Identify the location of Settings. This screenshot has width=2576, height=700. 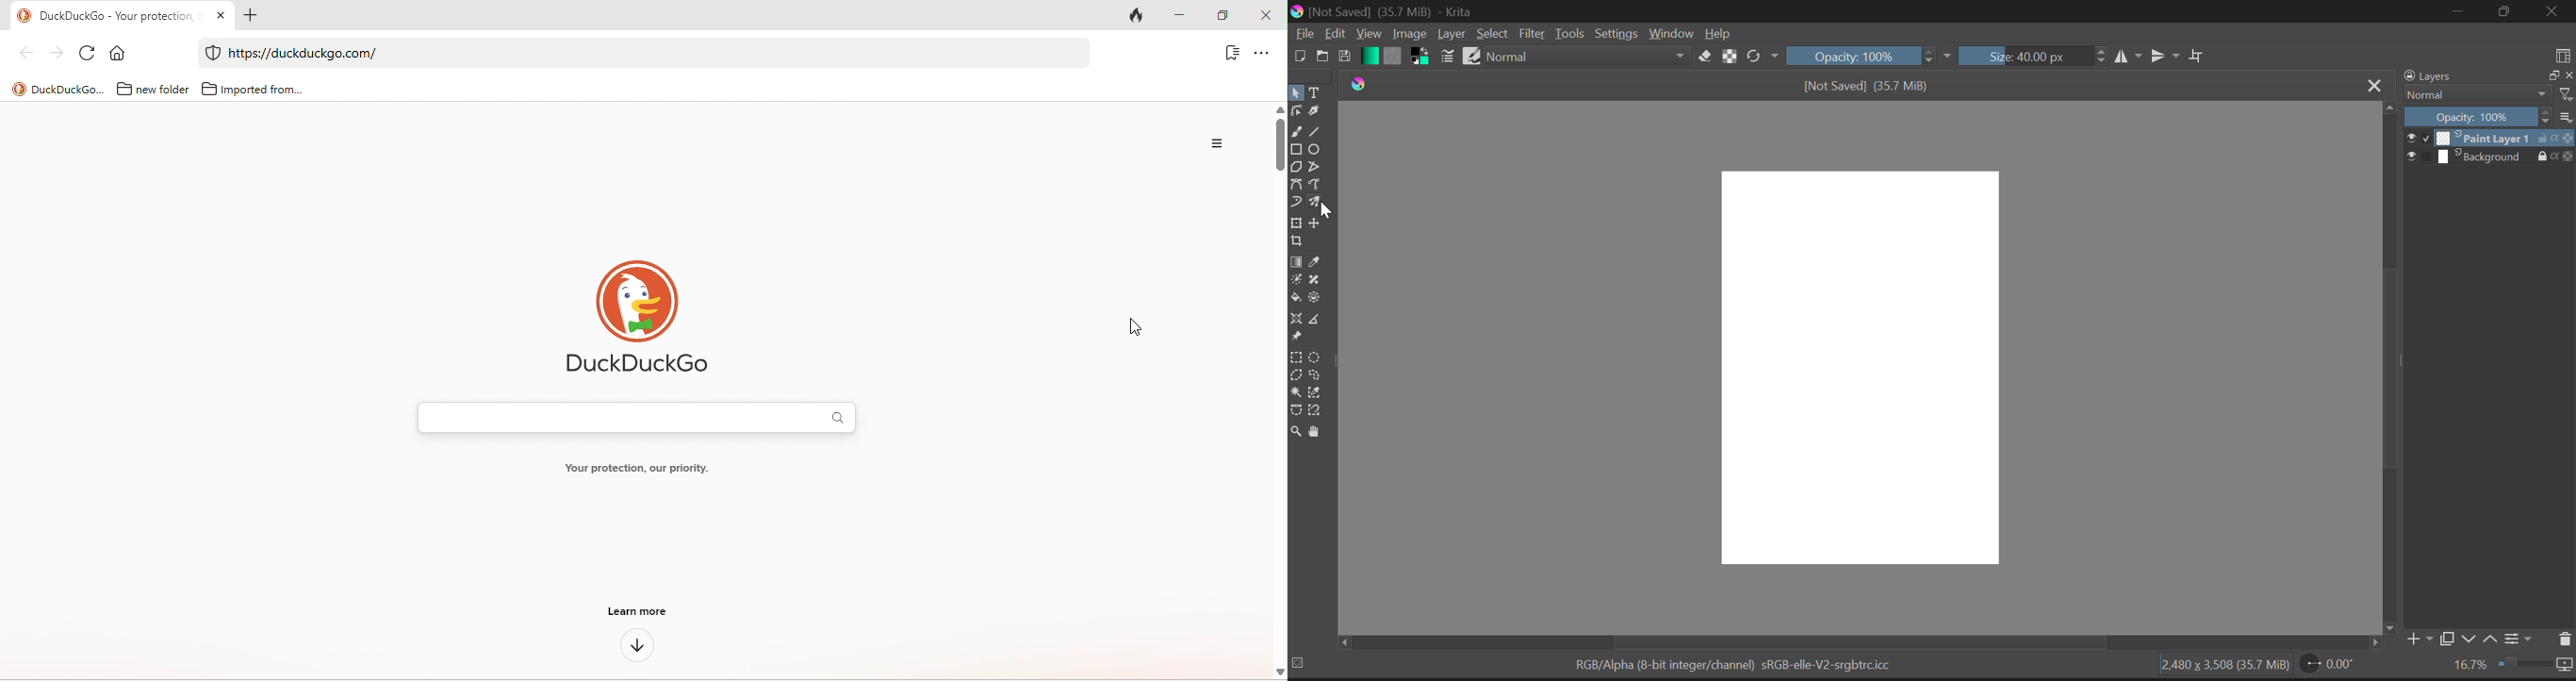
(1617, 34).